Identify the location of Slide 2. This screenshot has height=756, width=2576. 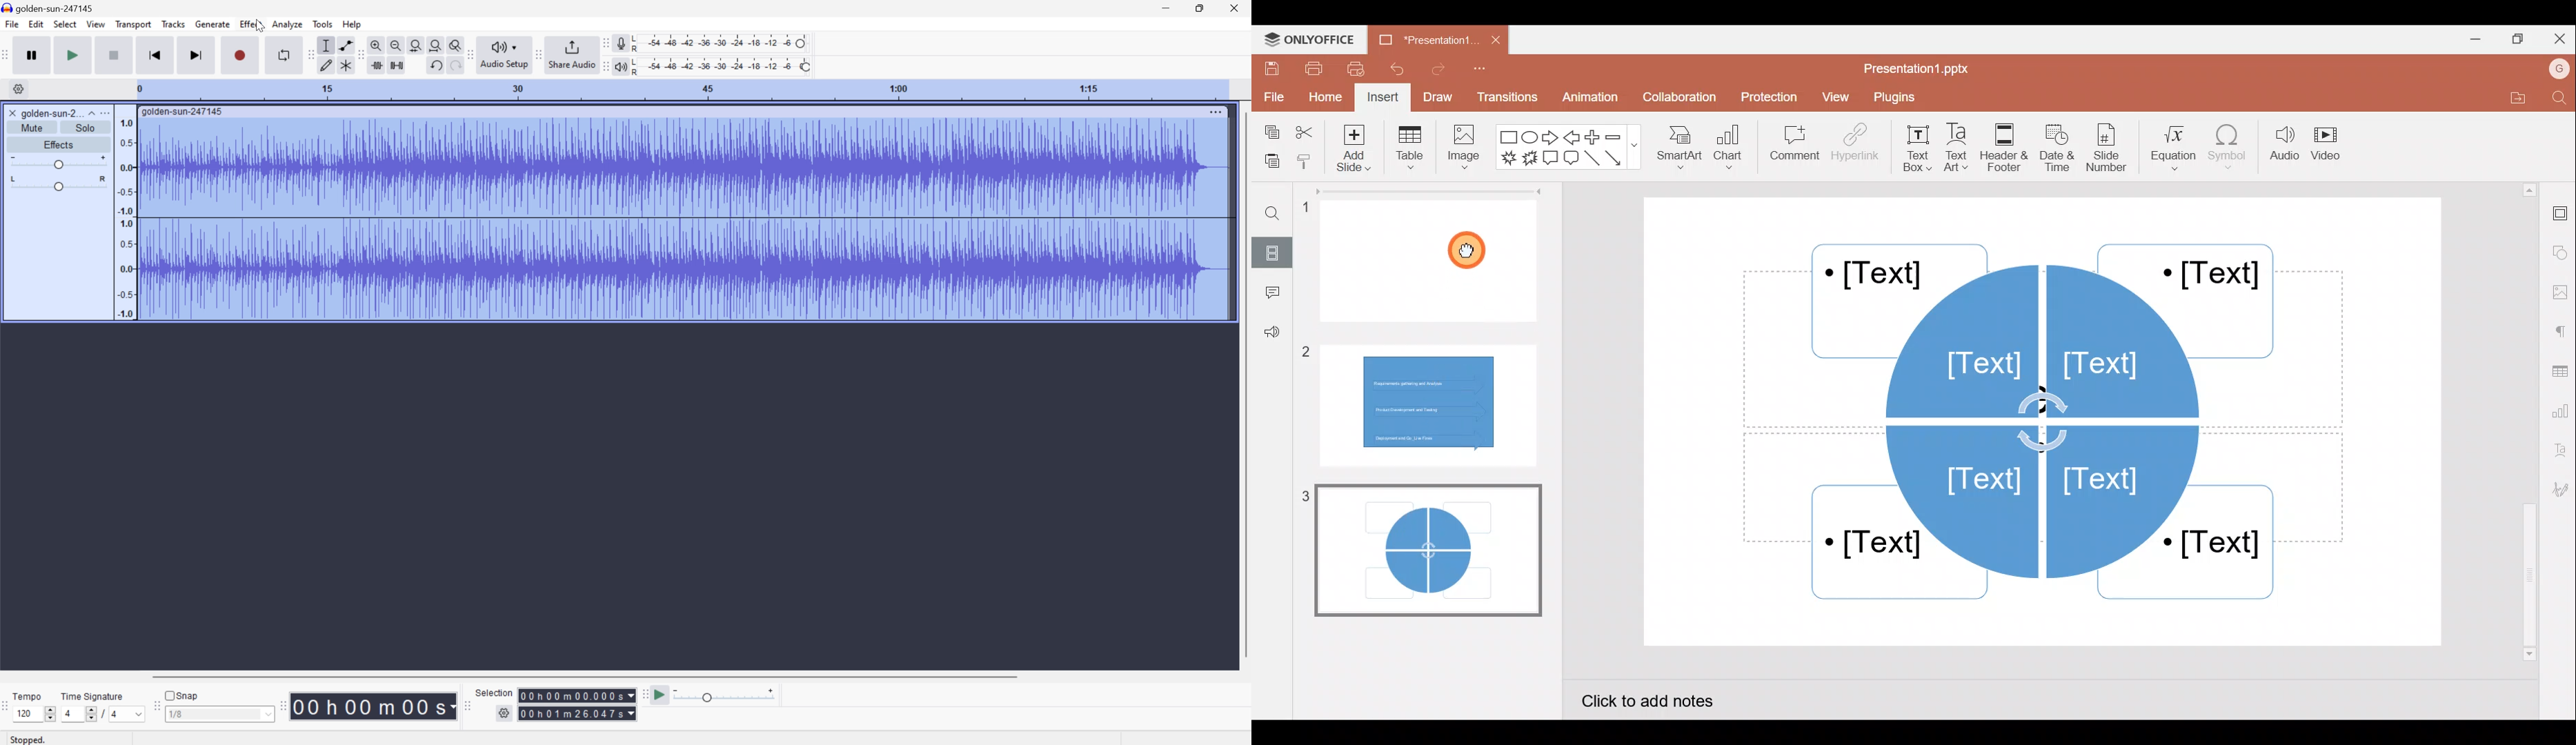
(1429, 401).